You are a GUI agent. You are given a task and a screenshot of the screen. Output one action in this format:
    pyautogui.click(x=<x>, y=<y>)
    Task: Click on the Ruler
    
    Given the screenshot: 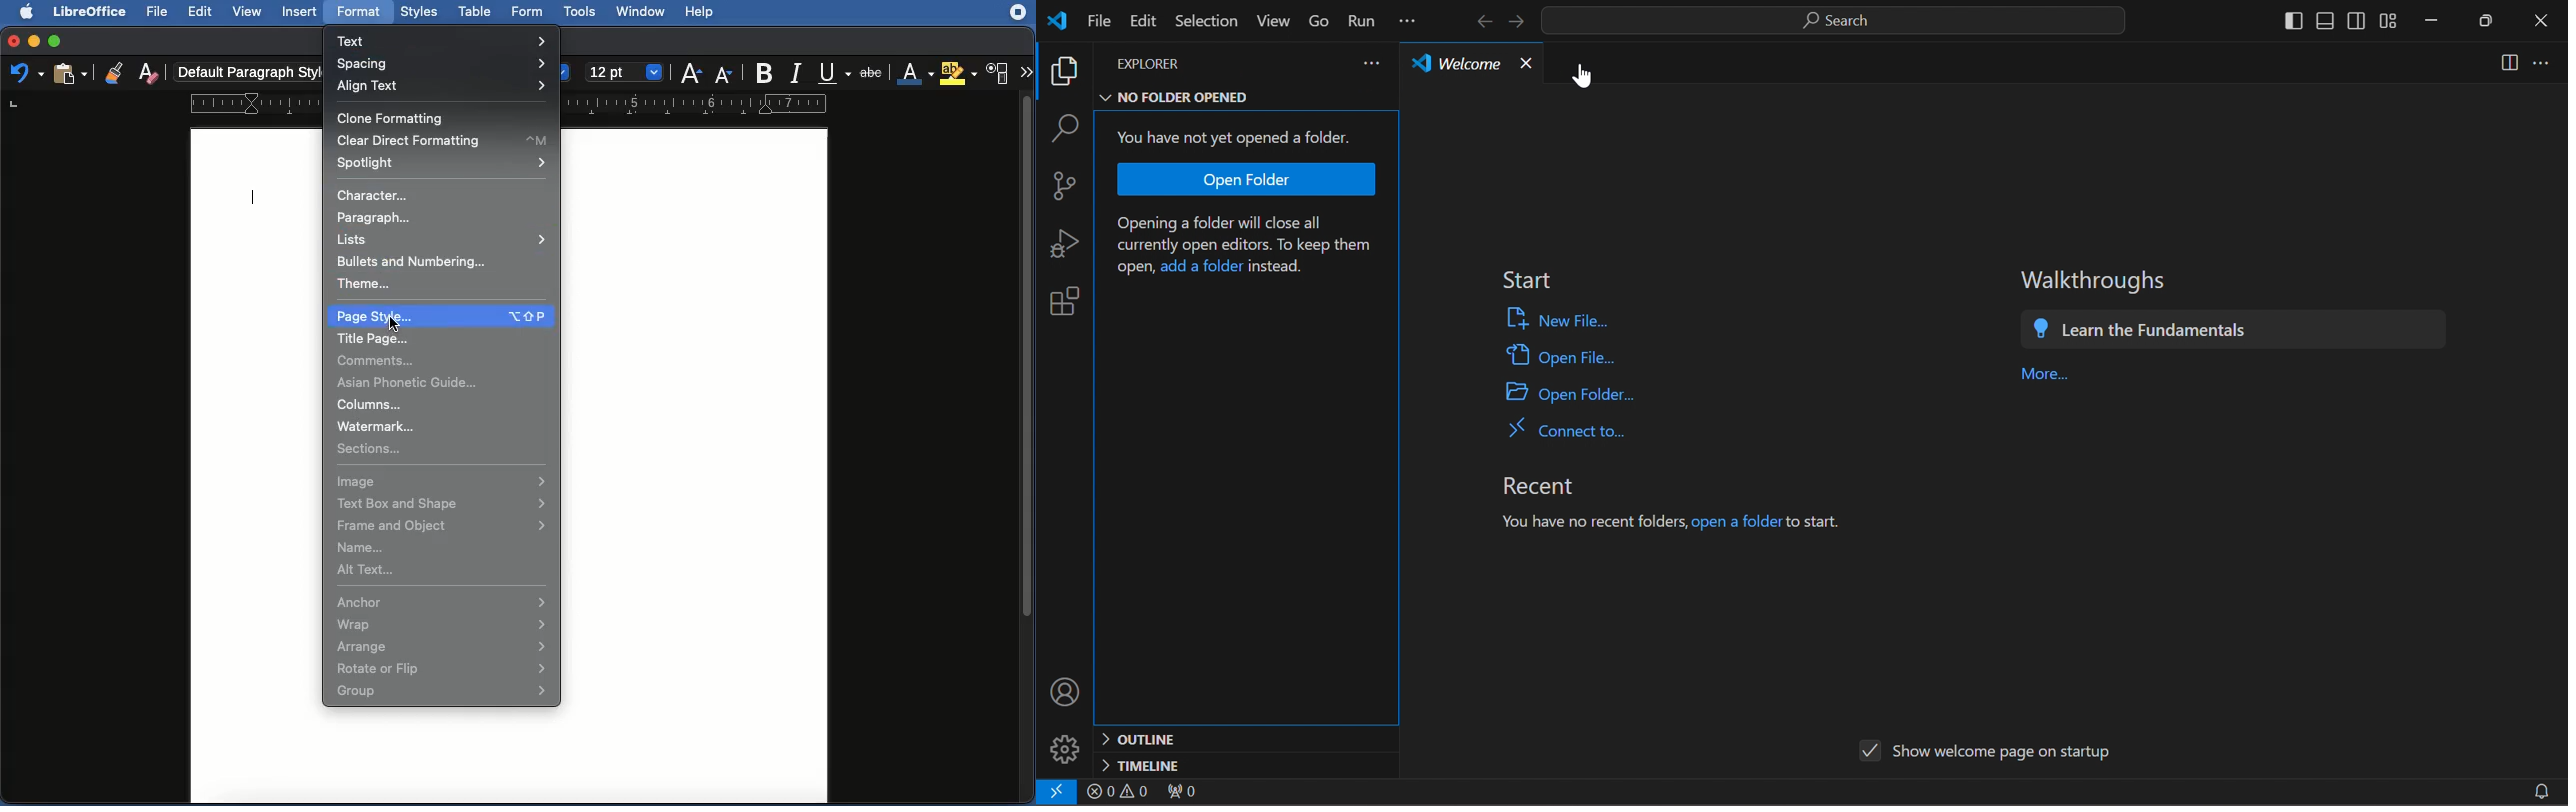 What is the action you would take?
    pyautogui.click(x=699, y=104)
    